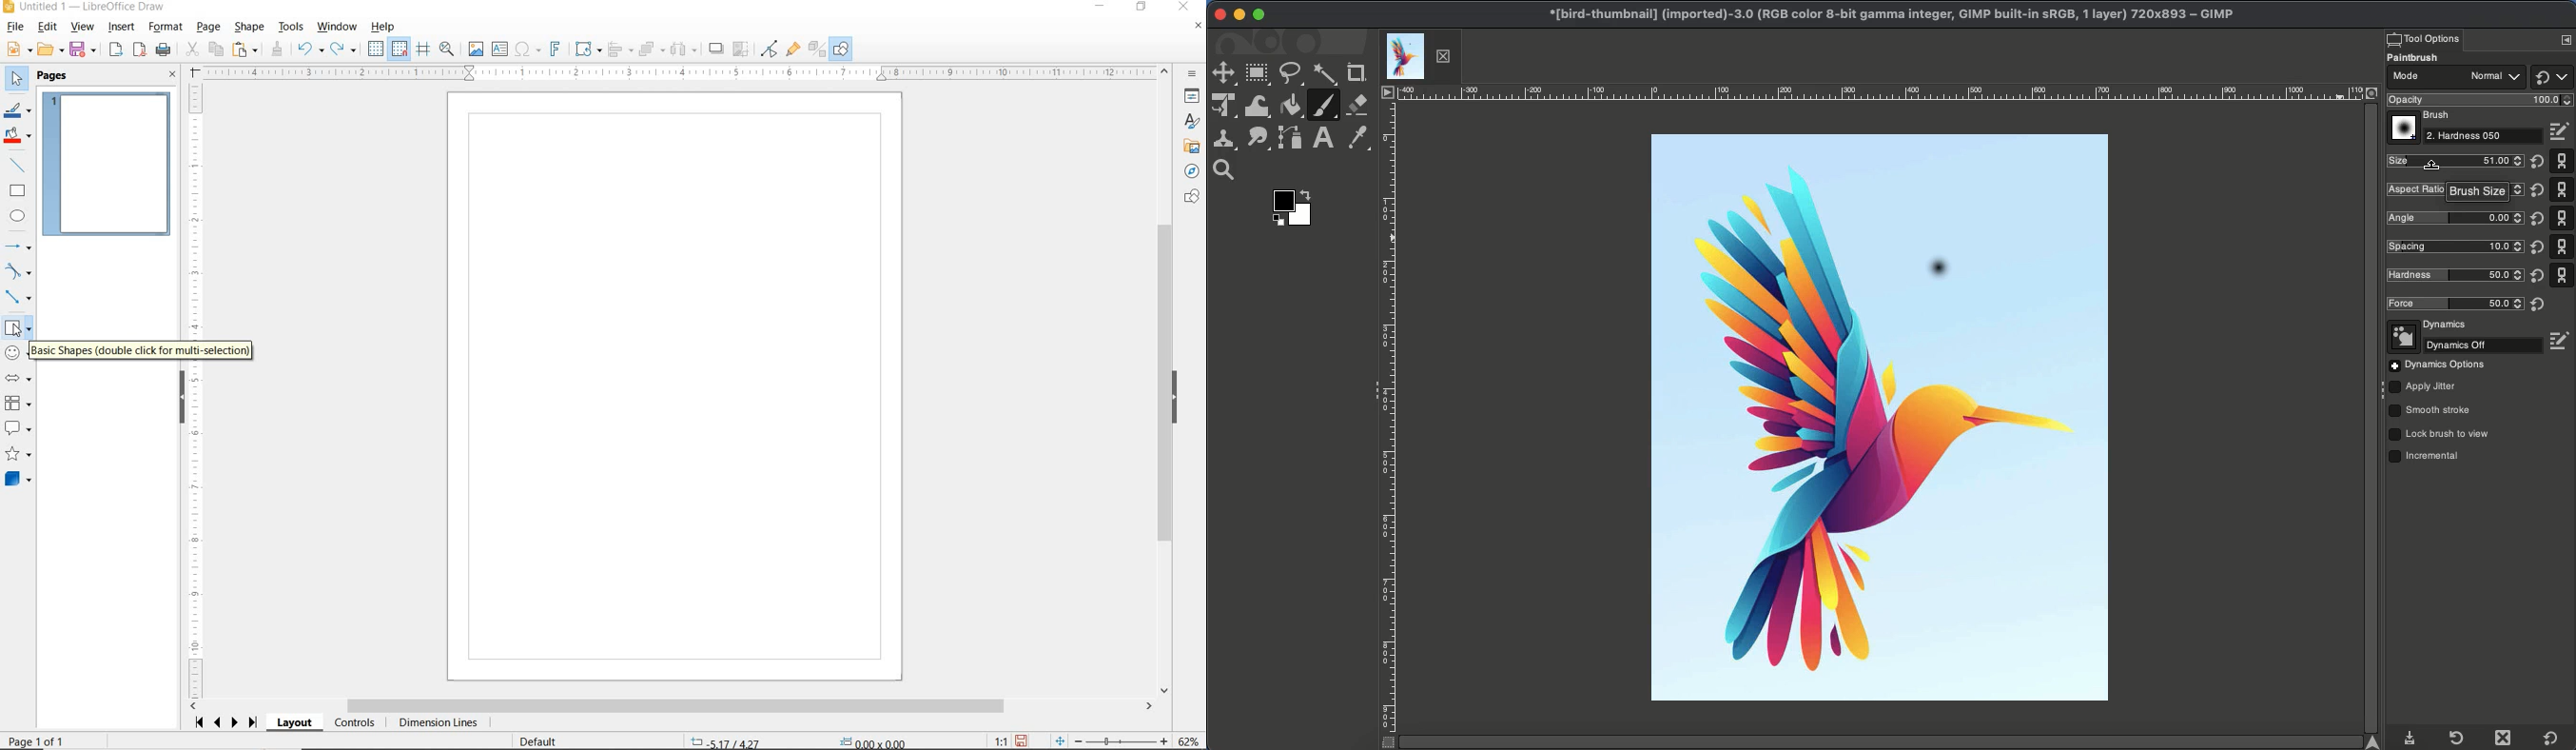 The image size is (2576, 756). Describe the element at coordinates (1190, 198) in the screenshot. I see `SHAPES` at that location.